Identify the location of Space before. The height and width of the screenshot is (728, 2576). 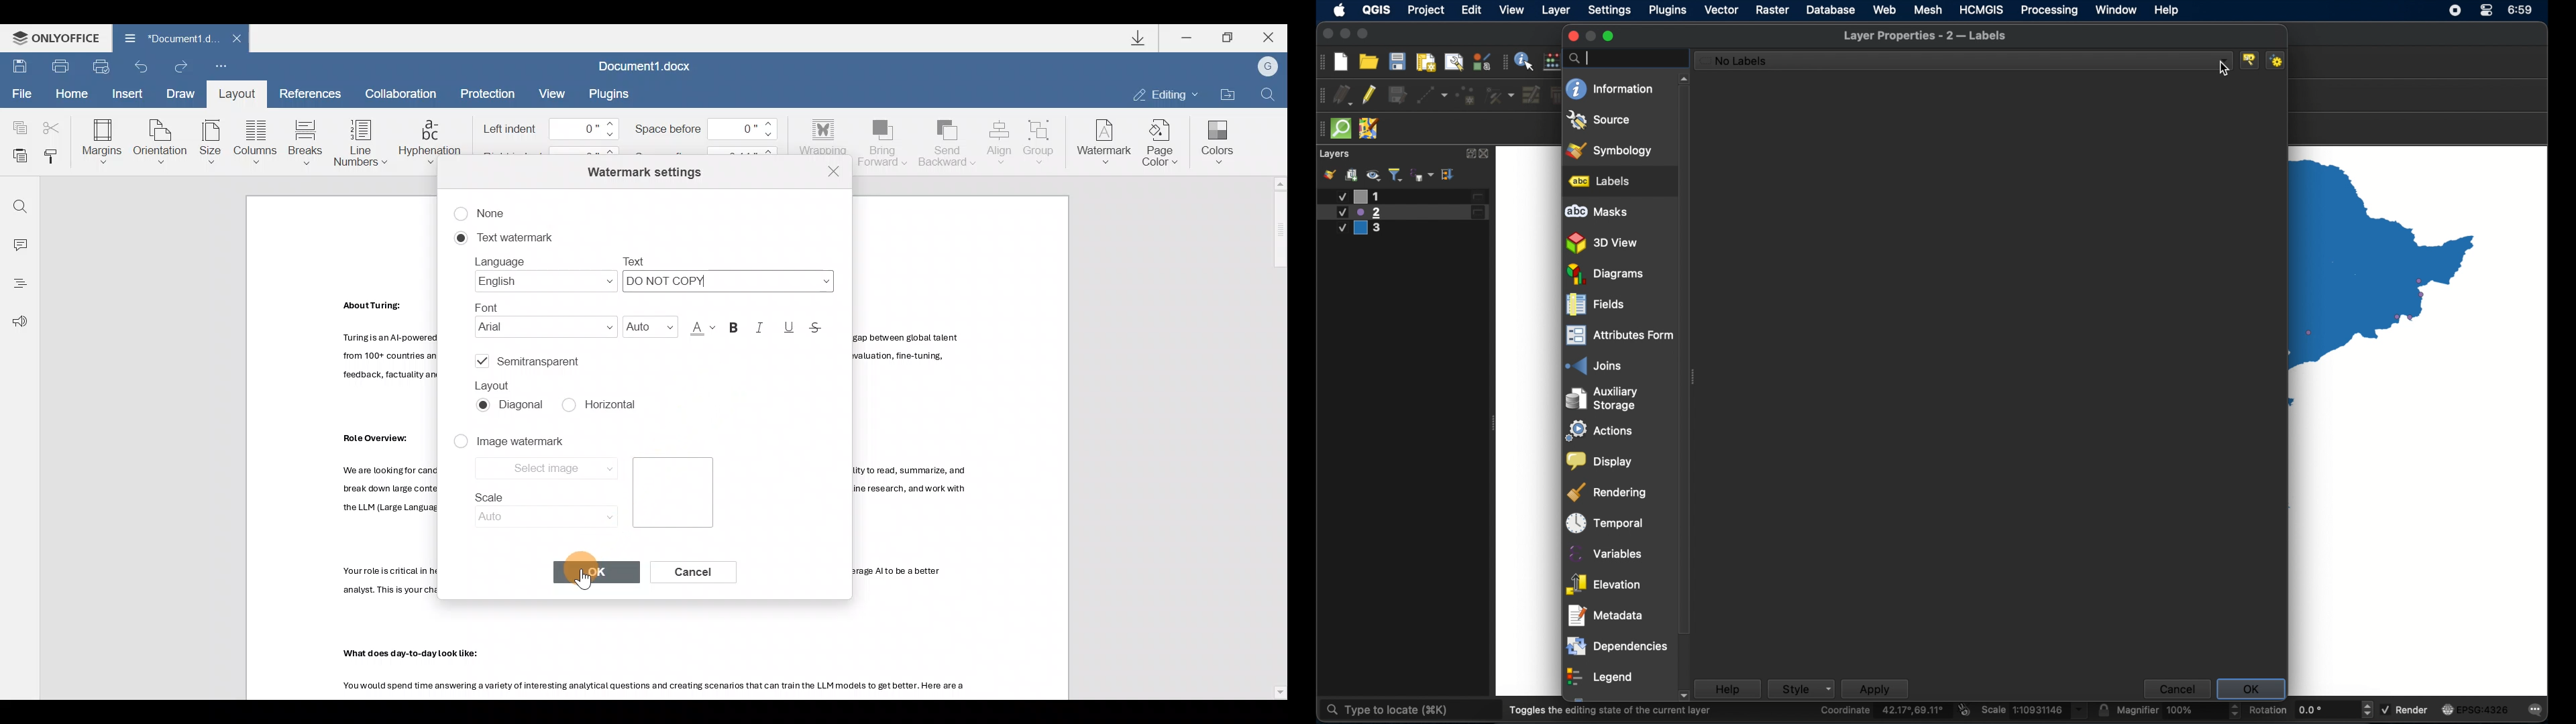
(707, 128).